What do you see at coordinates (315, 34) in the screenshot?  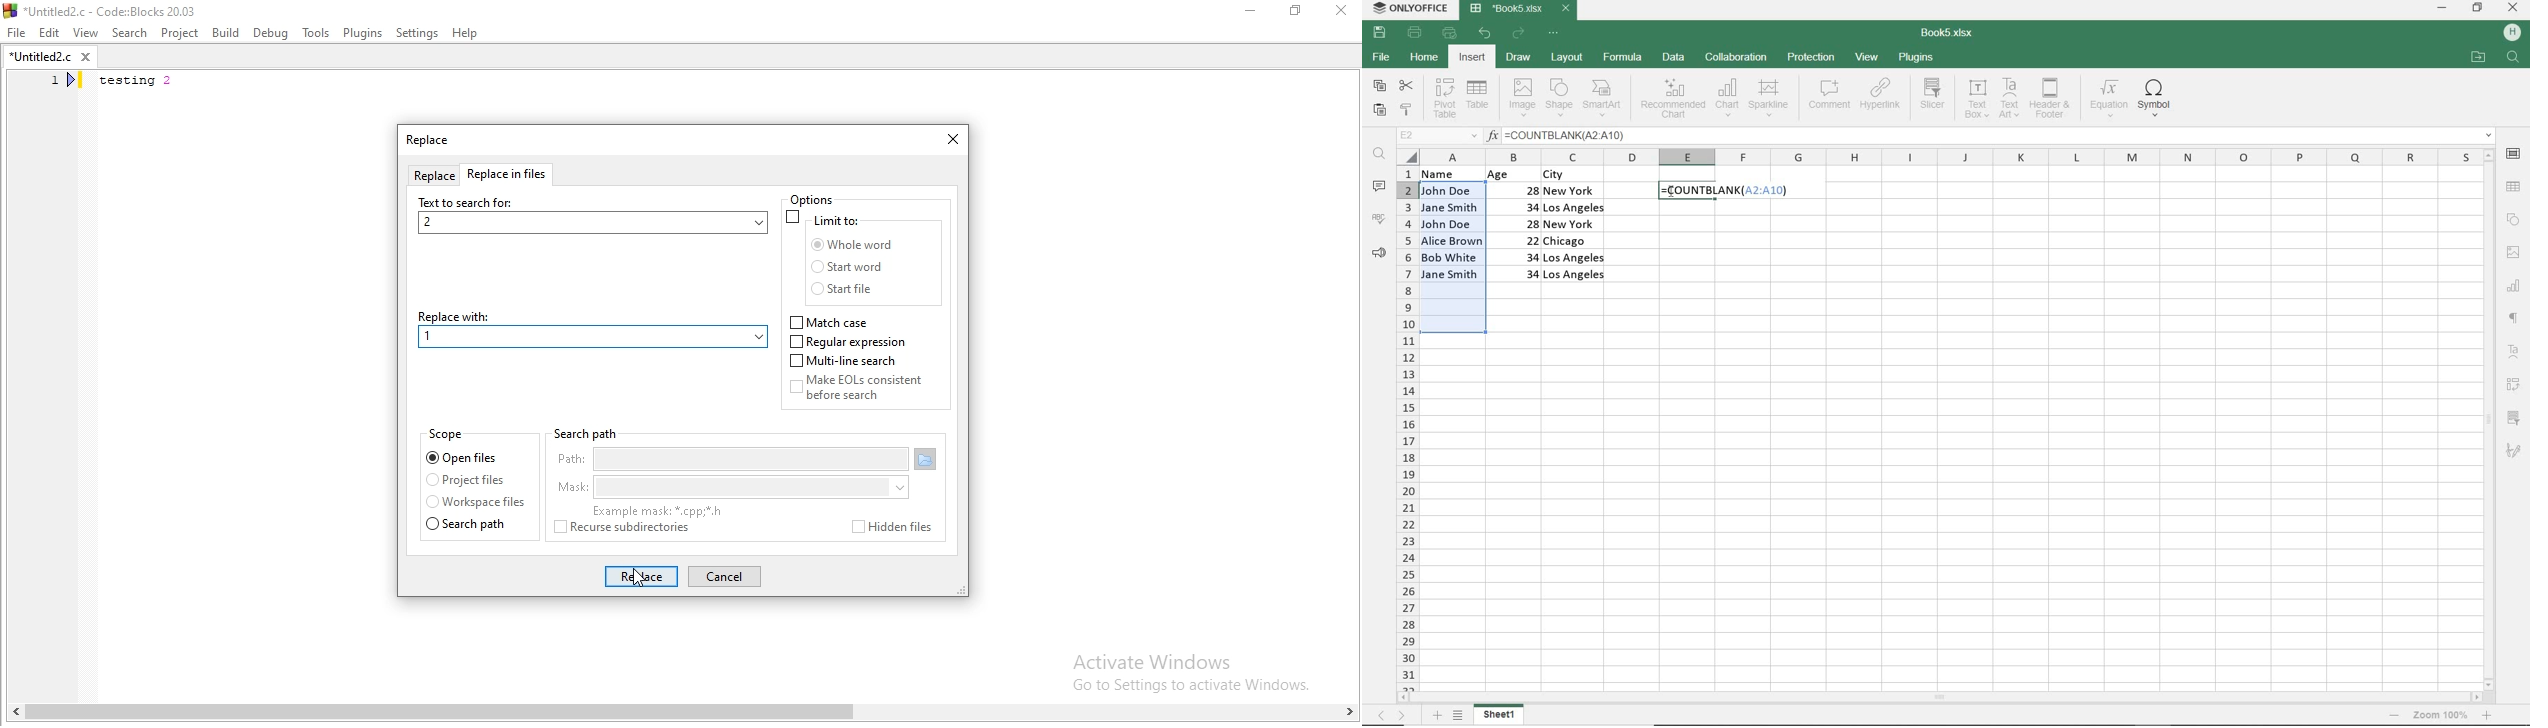 I see `Tools ` at bounding box center [315, 34].